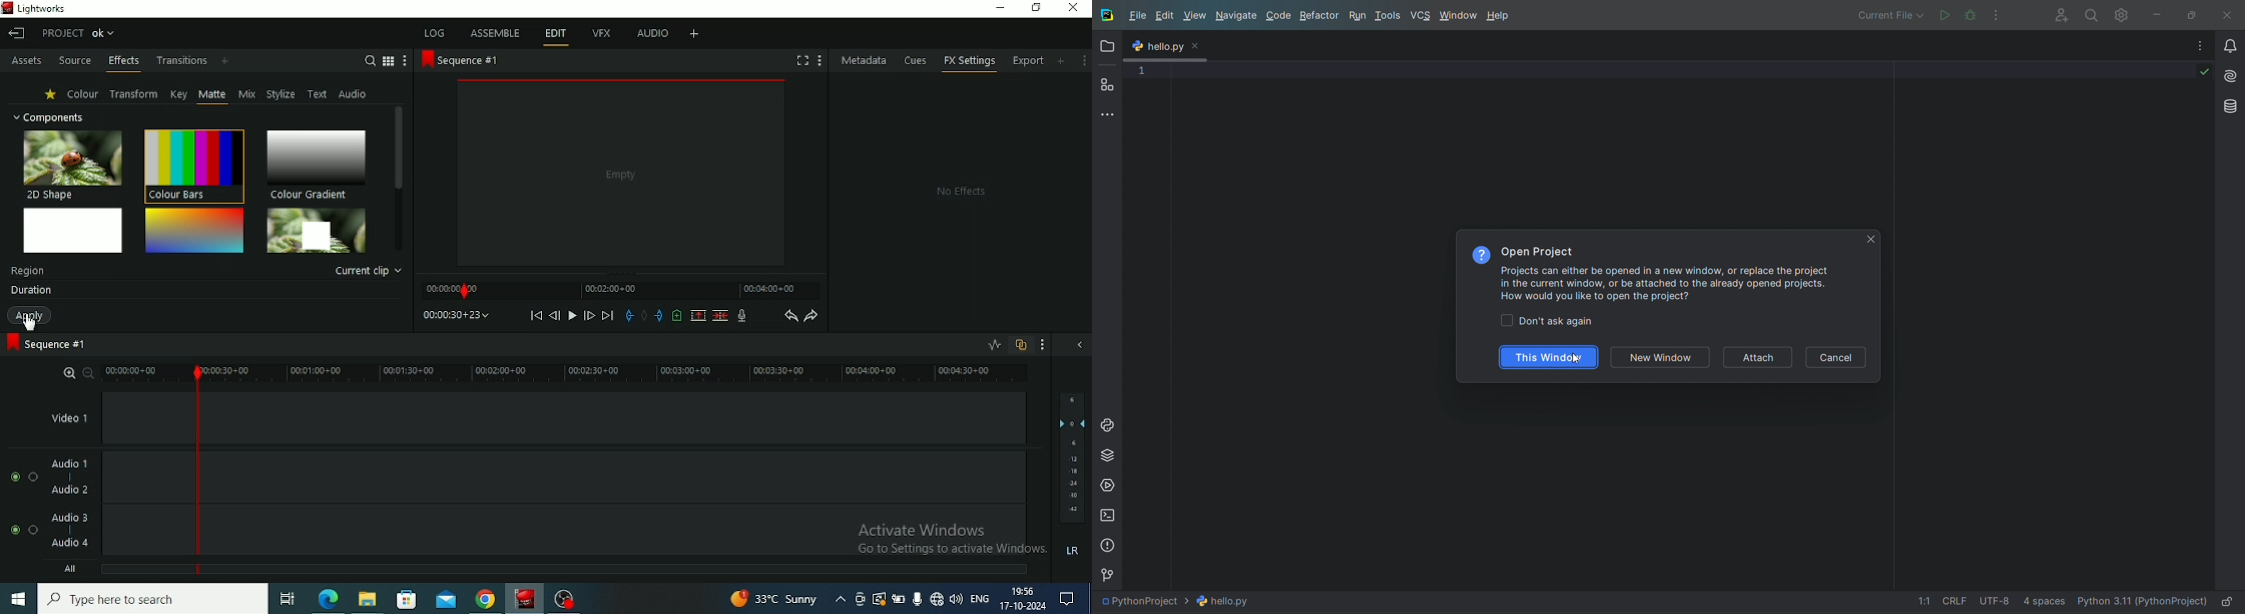 This screenshot has height=616, width=2268. What do you see at coordinates (354, 94) in the screenshot?
I see `Audio` at bounding box center [354, 94].